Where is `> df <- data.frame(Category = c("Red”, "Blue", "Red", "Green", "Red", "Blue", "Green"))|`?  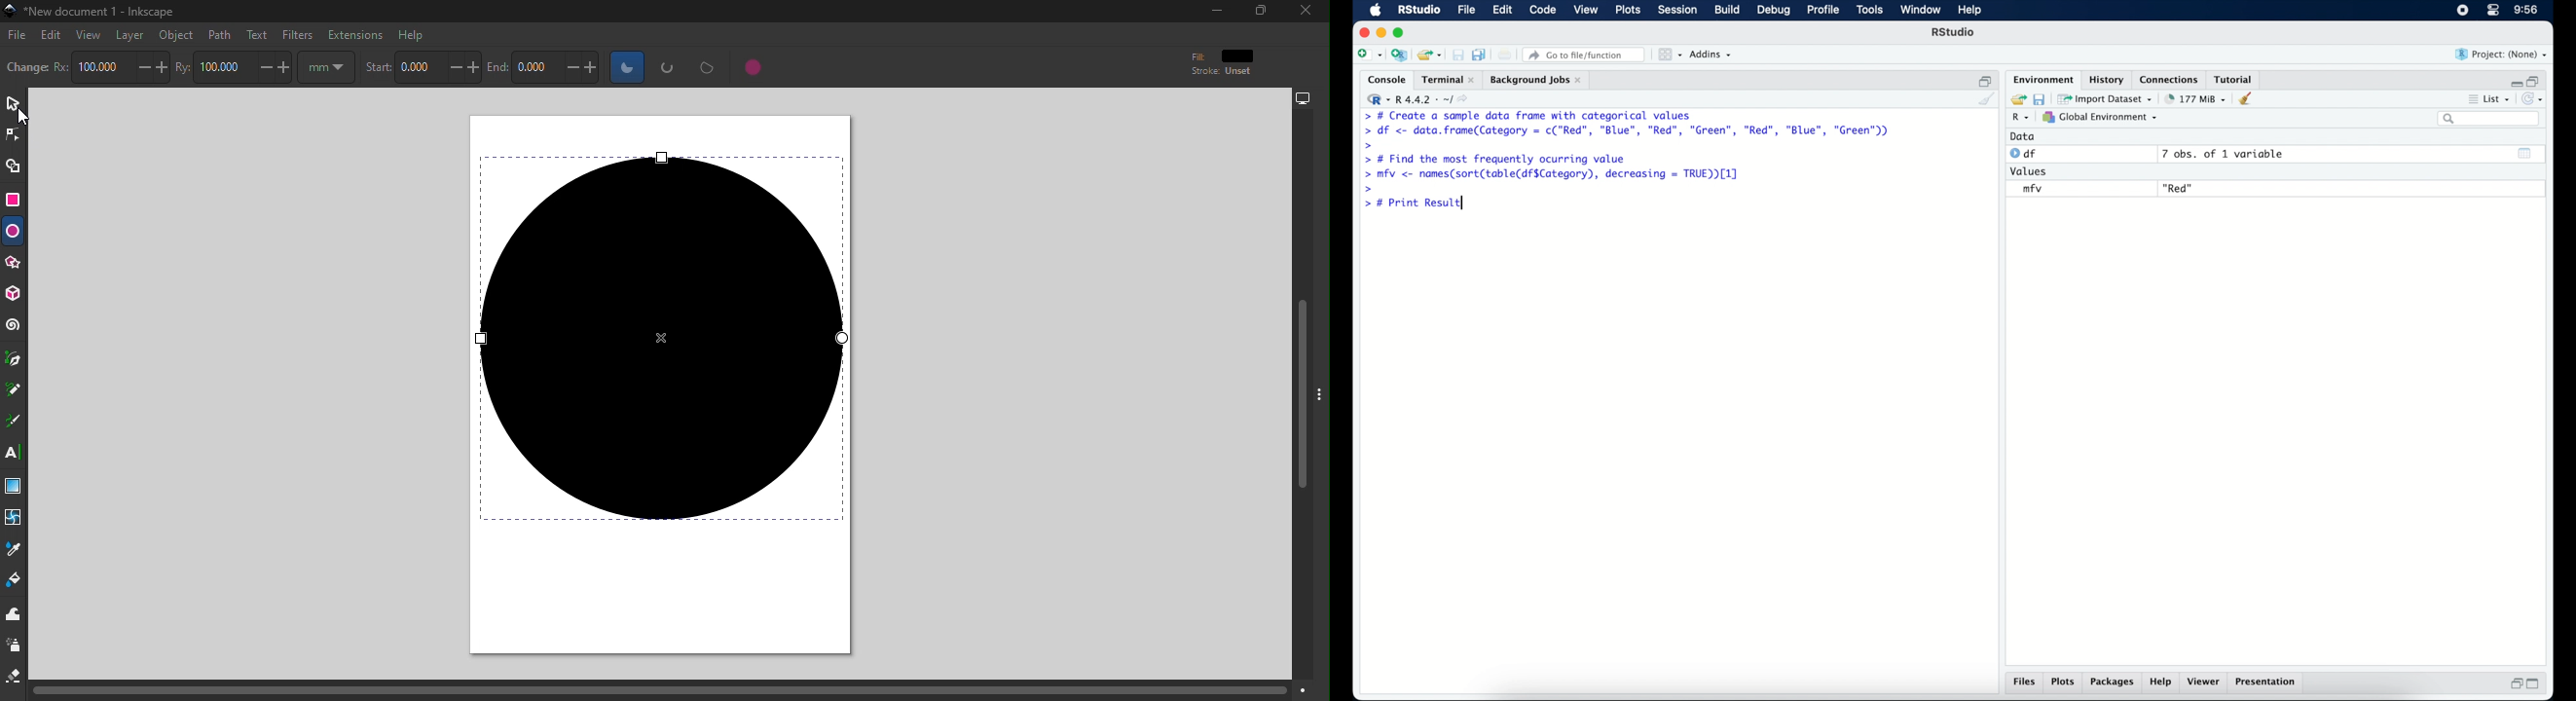
> df <- data.frame(Category = c("Red”, "Blue", "Red", "Green", "Red", "Blue", "Green"))| is located at coordinates (1628, 131).